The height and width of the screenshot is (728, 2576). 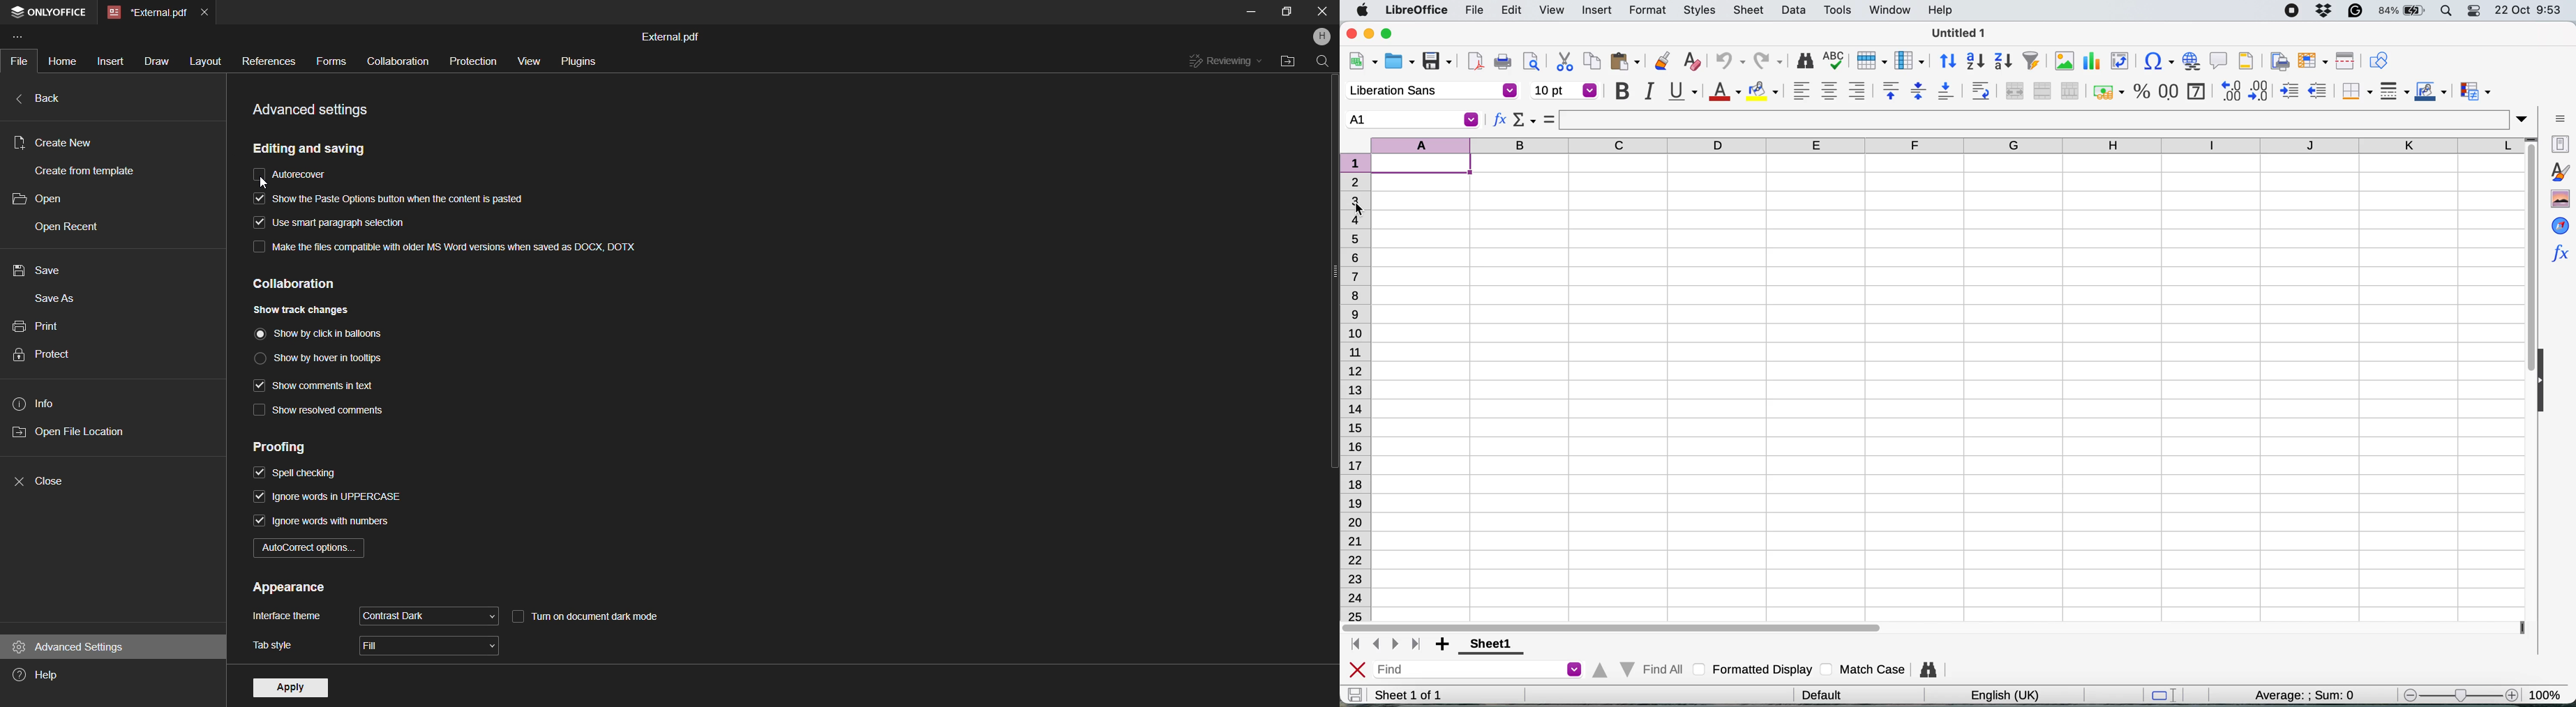 What do you see at coordinates (2291, 91) in the screenshot?
I see `increase indent` at bounding box center [2291, 91].